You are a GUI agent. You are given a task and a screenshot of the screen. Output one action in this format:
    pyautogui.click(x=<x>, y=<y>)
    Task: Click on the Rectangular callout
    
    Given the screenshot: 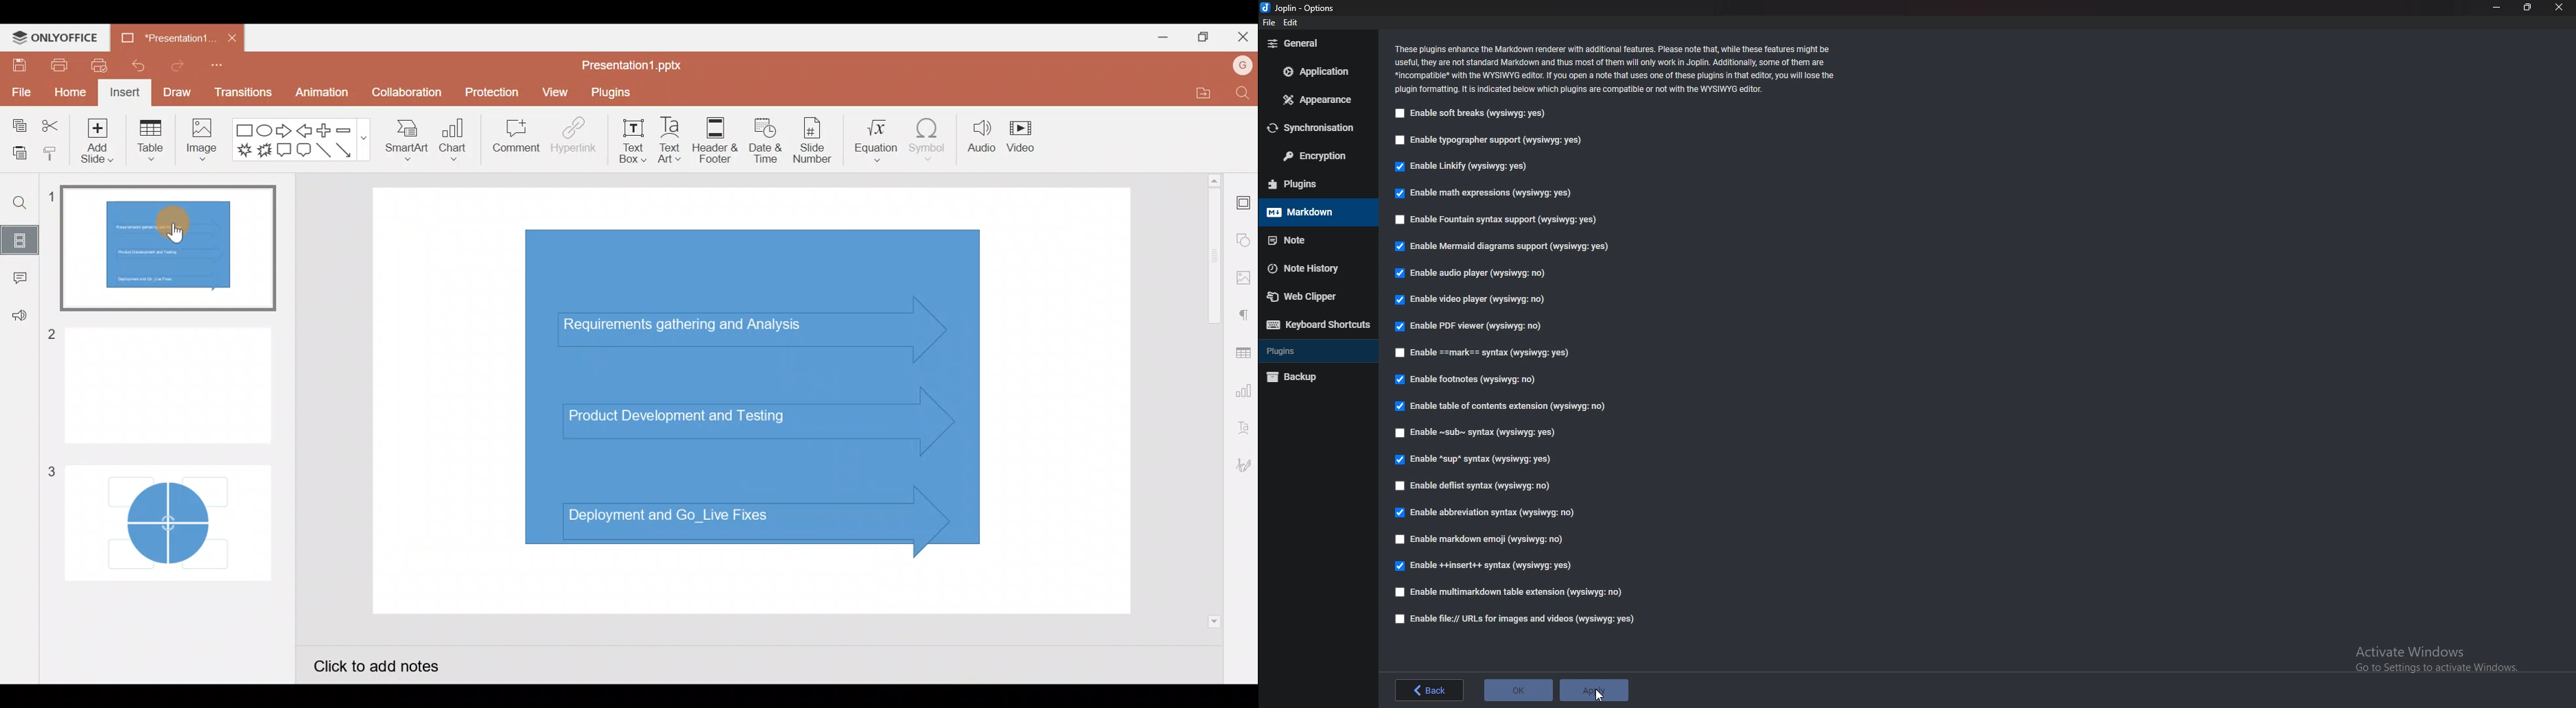 What is the action you would take?
    pyautogui.click(x=283, y=149)
    